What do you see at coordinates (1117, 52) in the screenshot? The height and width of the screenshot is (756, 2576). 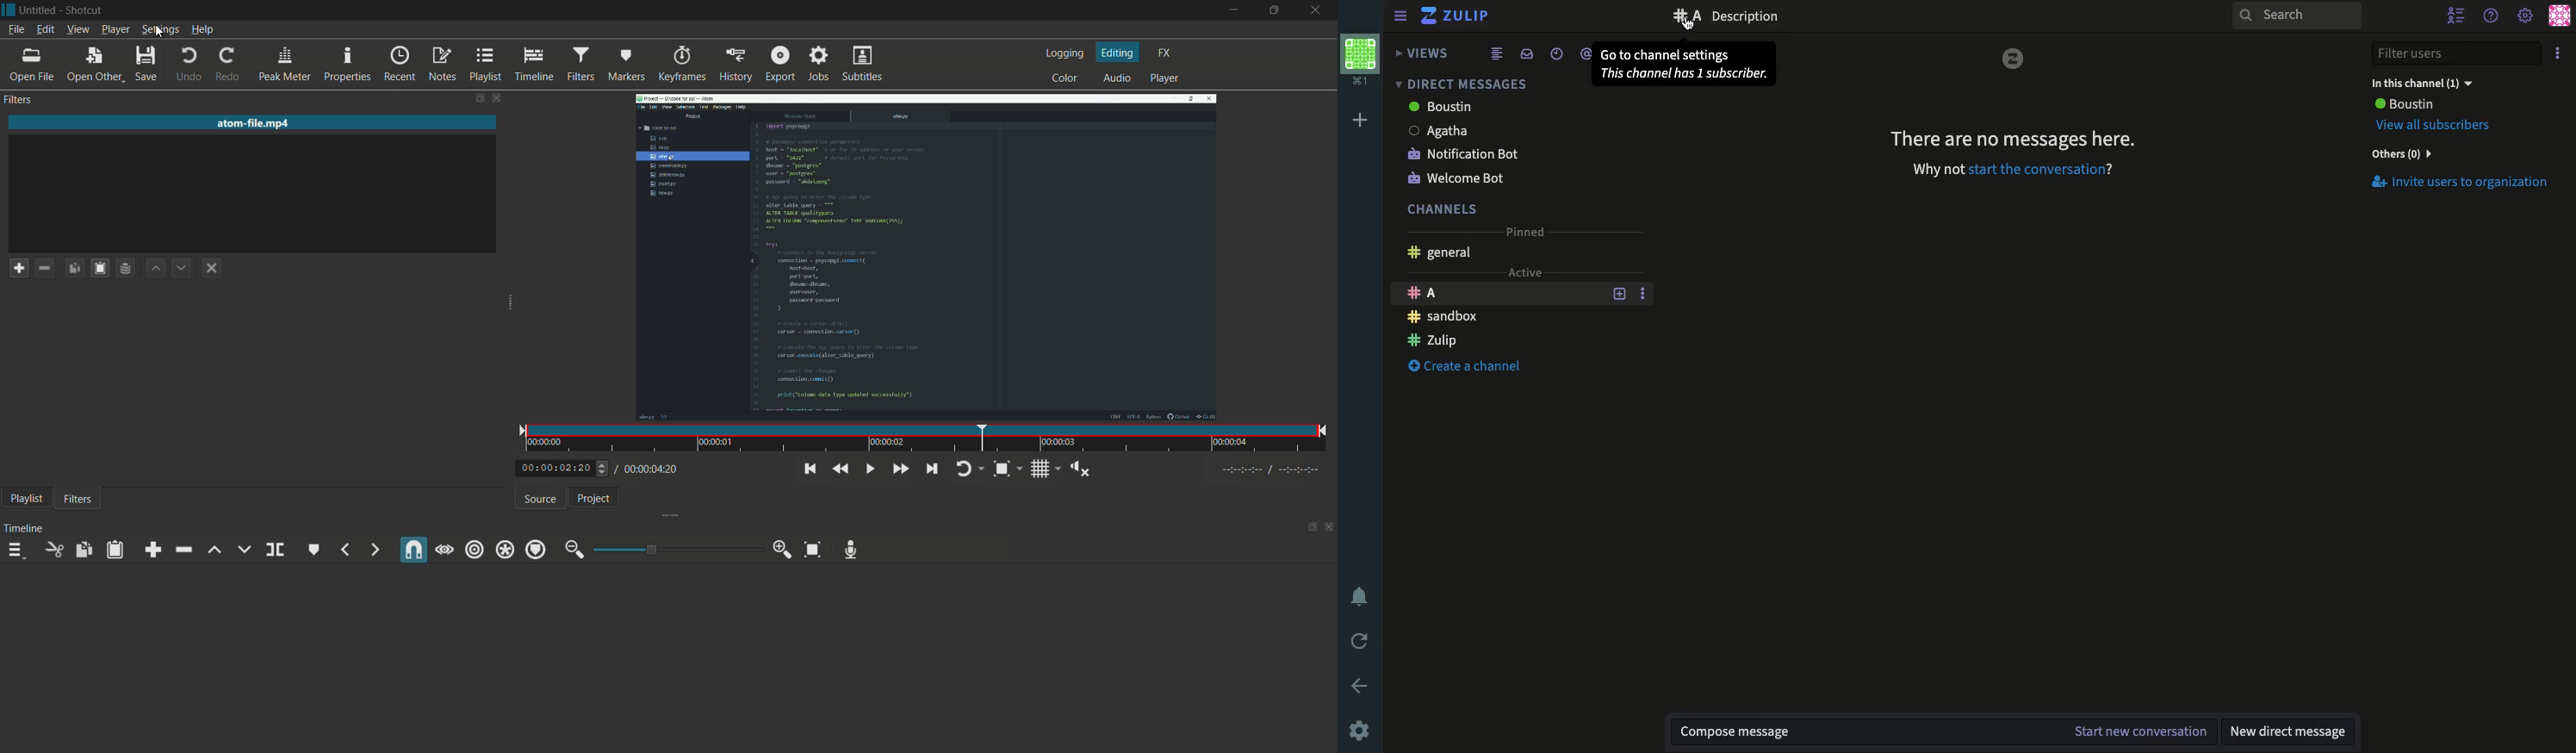 I see `editing` at bounding box center [1117, 52].